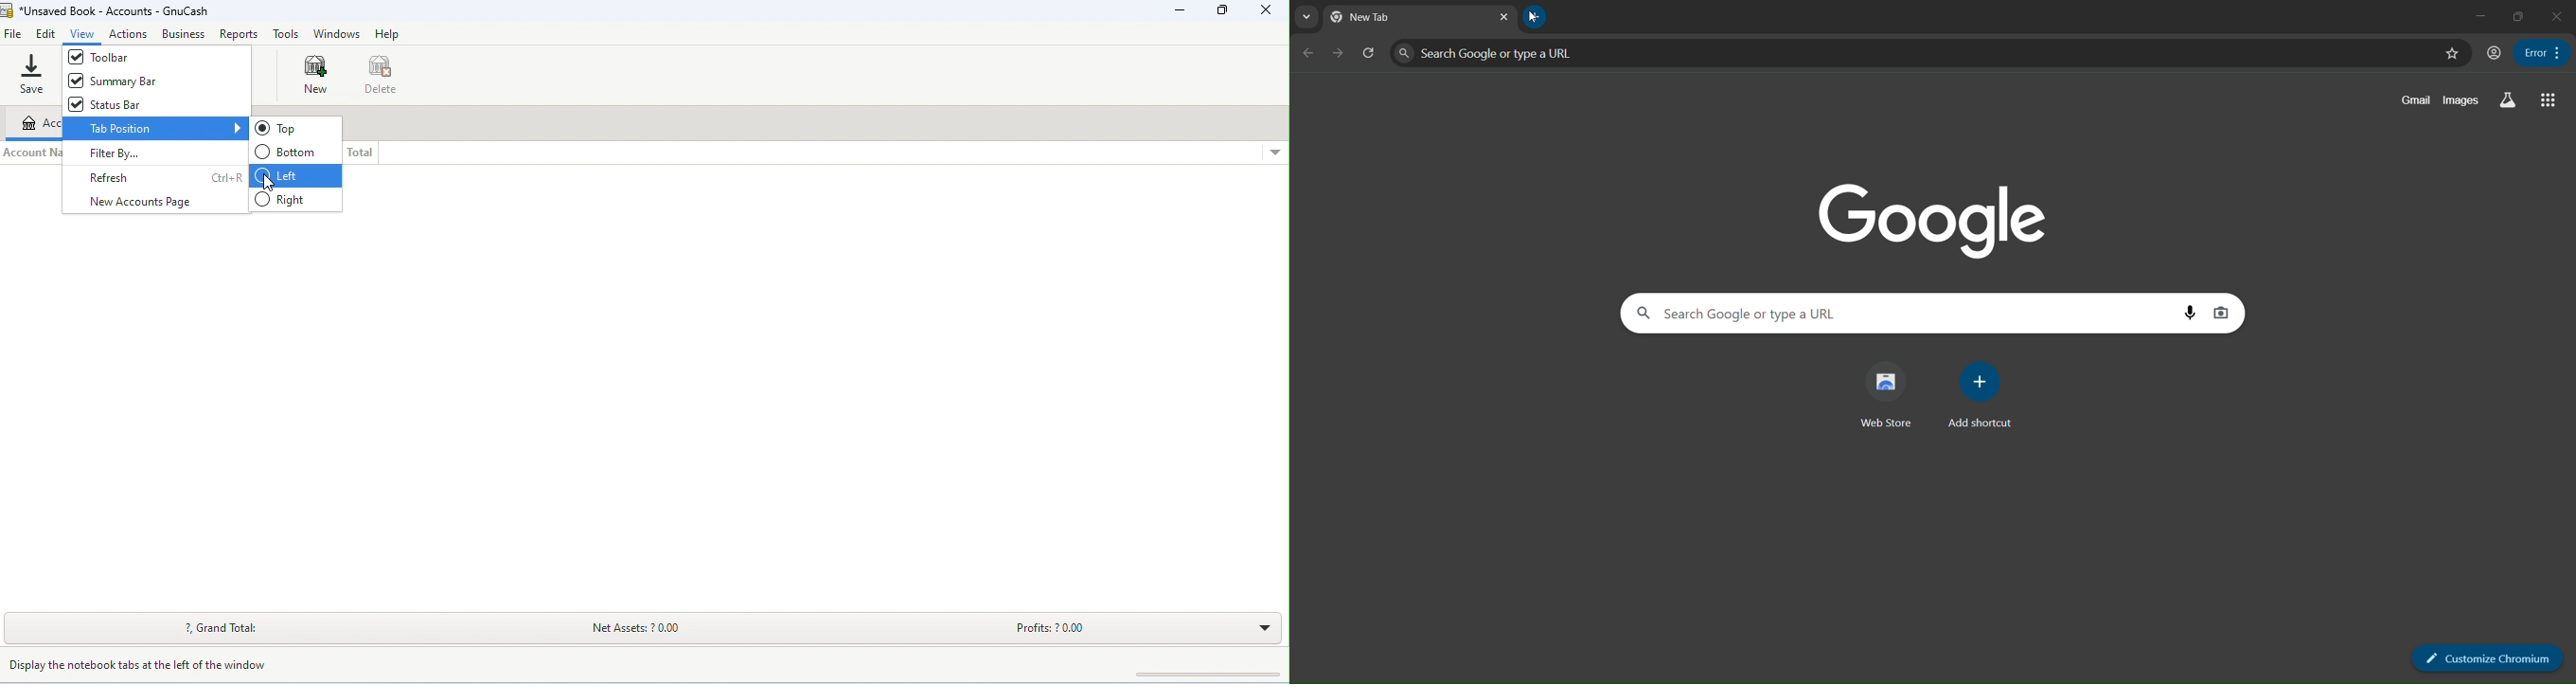 The image size is (2576, 700). I want to click on Customize and control options, so click(2539, 54).